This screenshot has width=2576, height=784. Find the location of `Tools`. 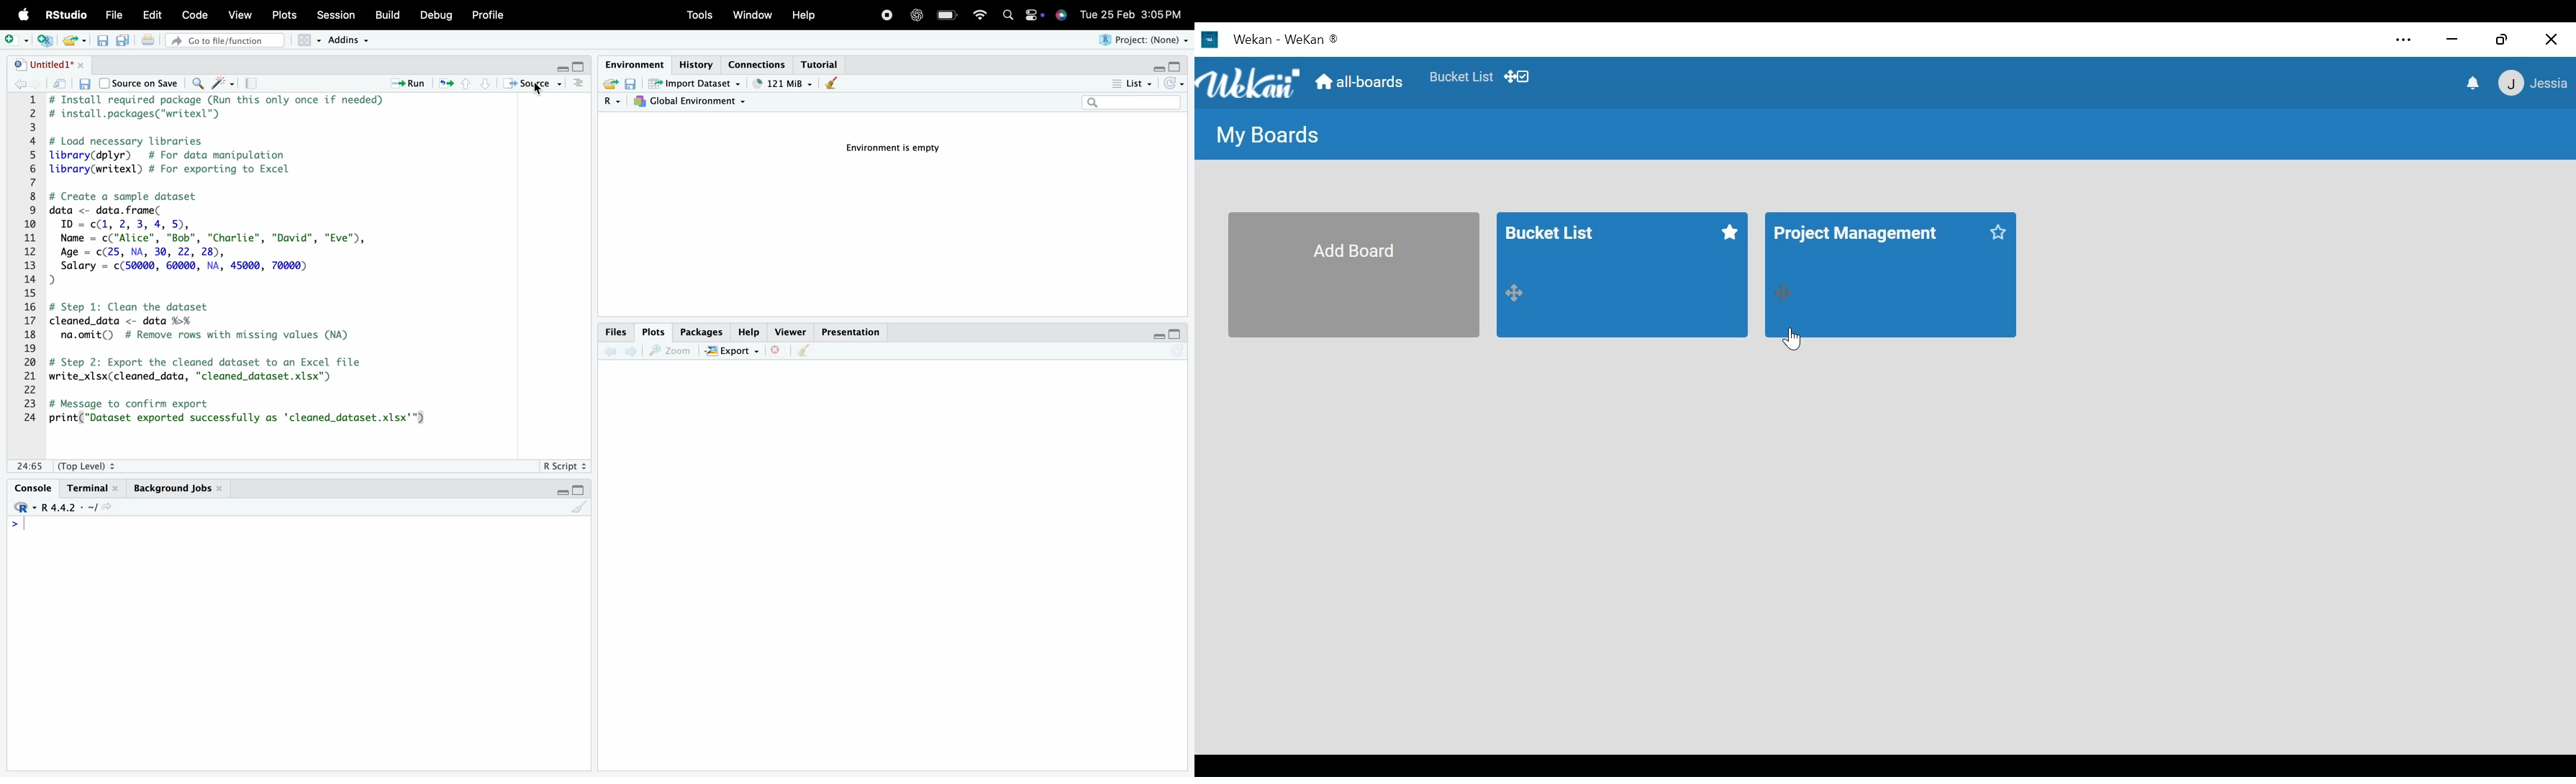

Tools is located at coordinates (701, 16).